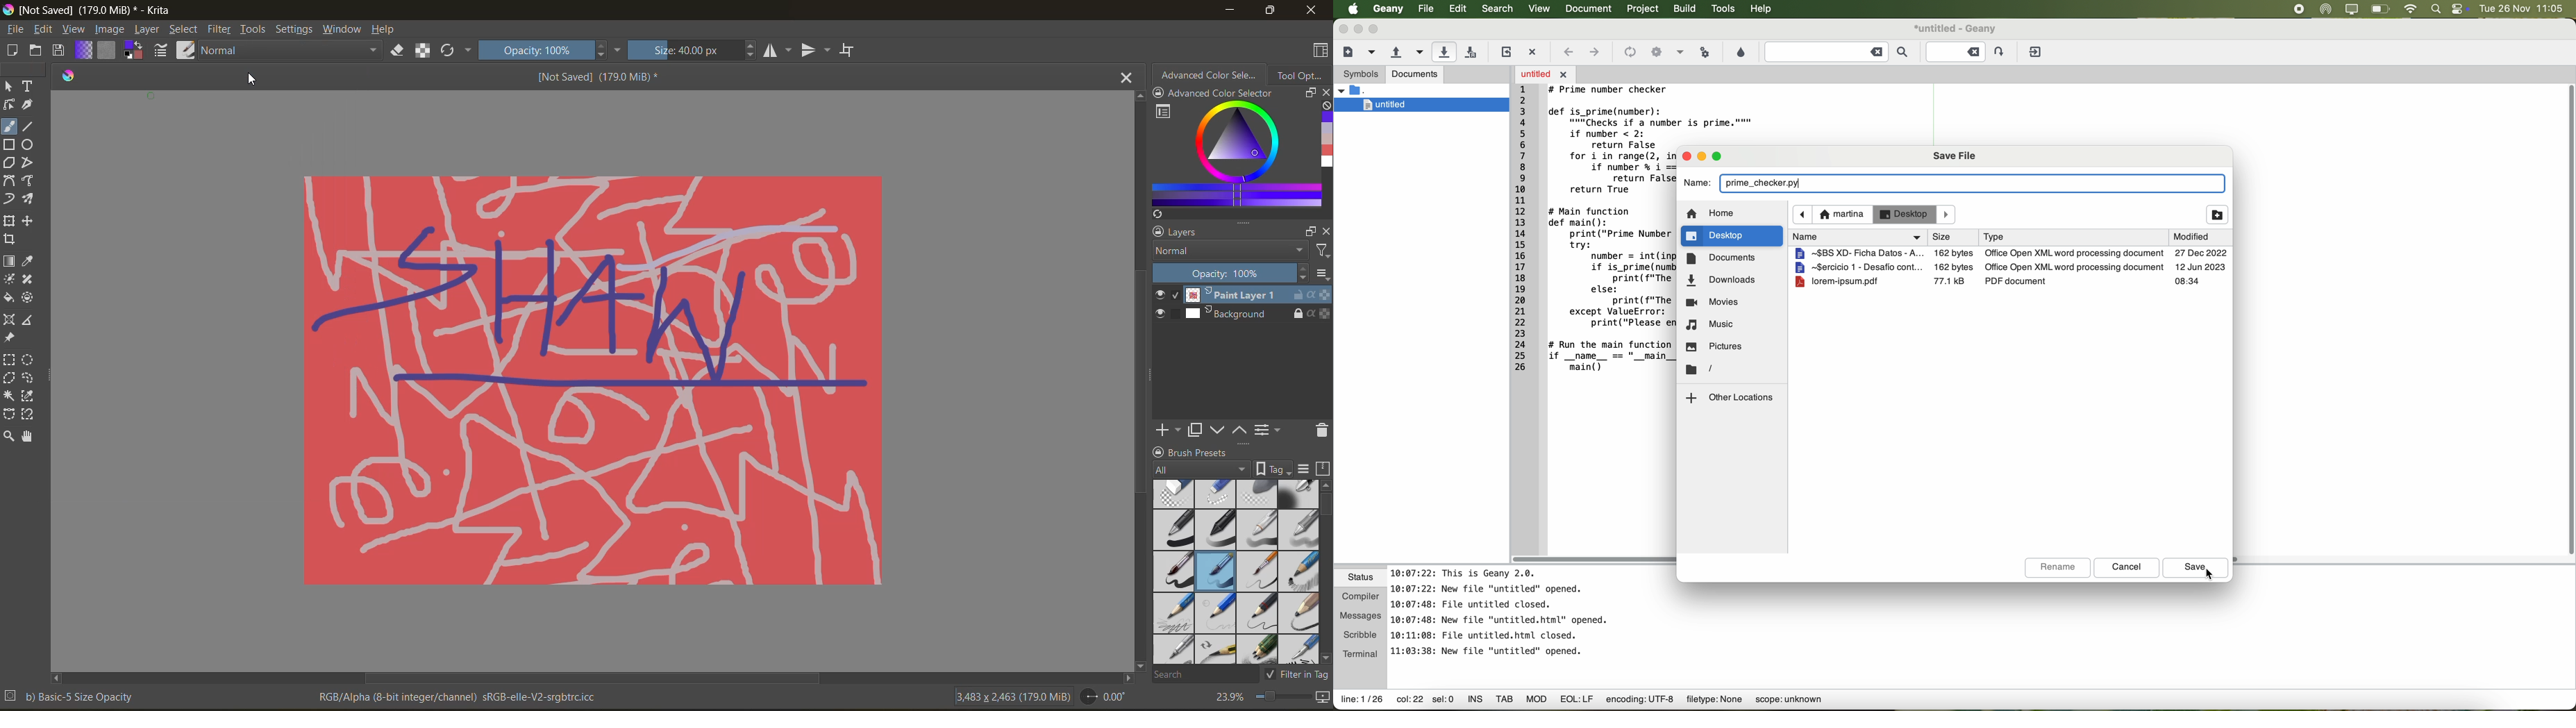  What do you see at coordinates (1349, 9) in the screenshot?
I see `Apple icon` at bounding box center [1349, 9].